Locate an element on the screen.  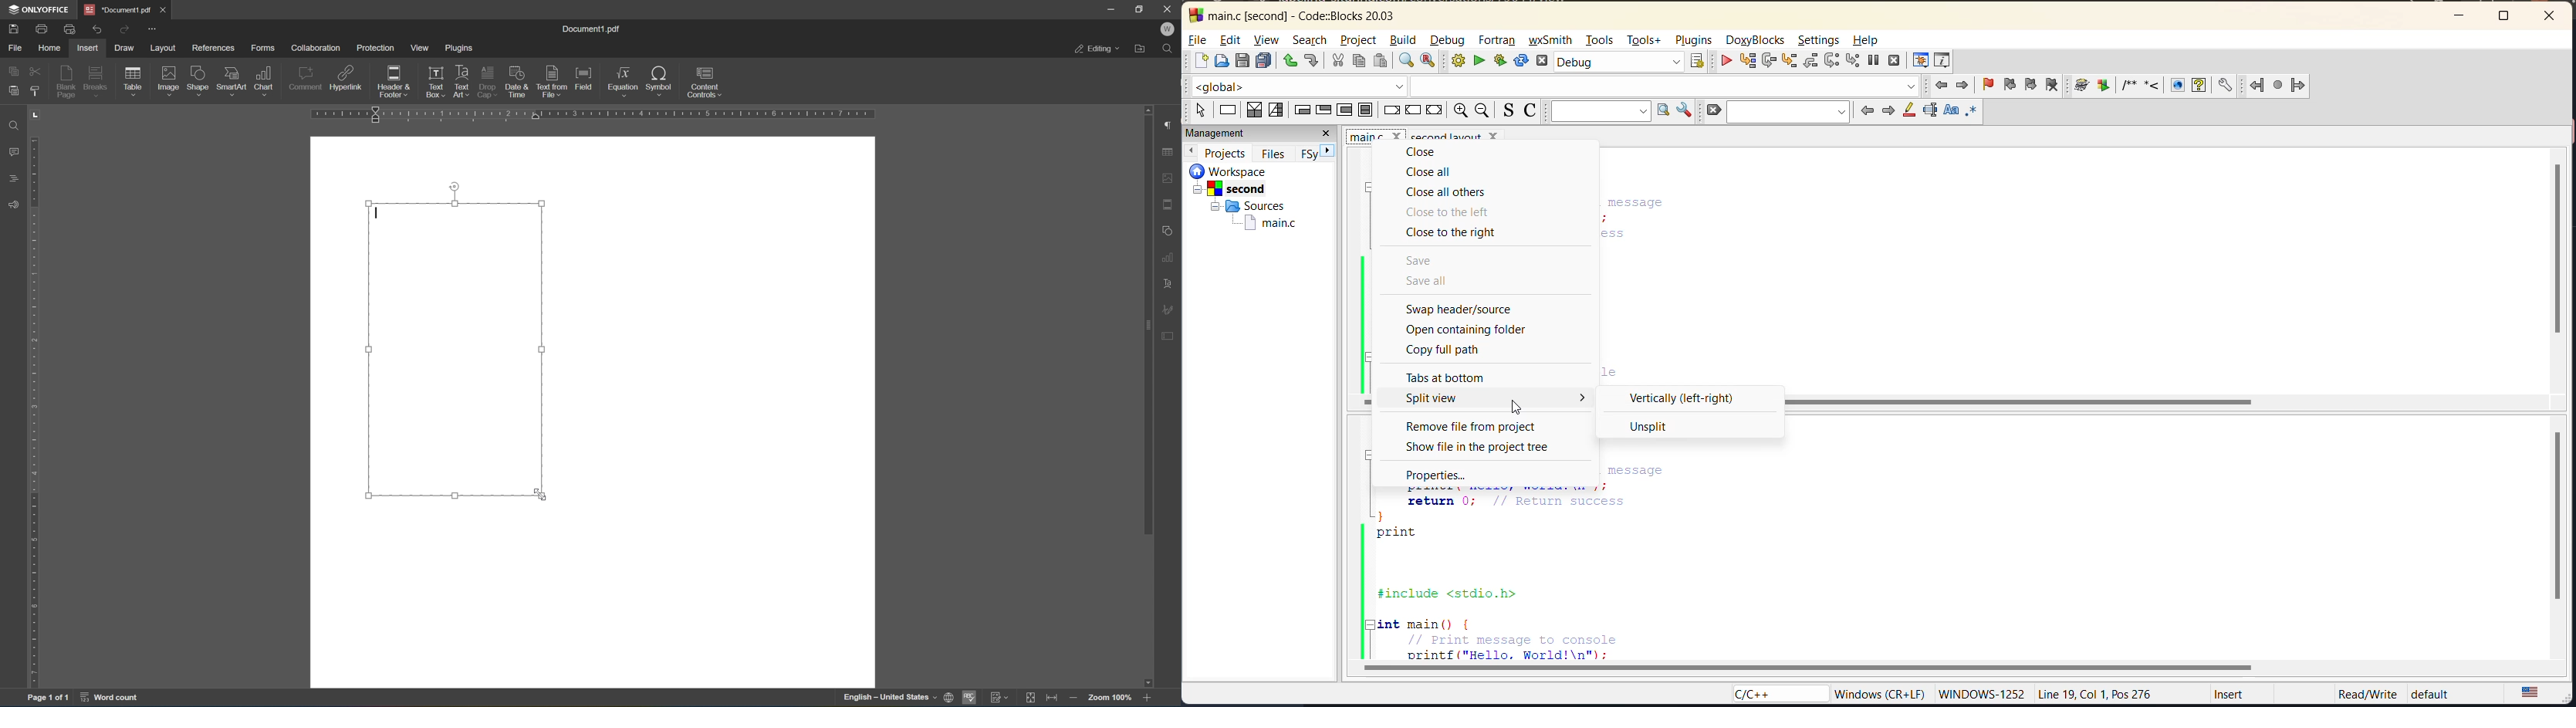
scroll down is located at coordinates (1148, 683).